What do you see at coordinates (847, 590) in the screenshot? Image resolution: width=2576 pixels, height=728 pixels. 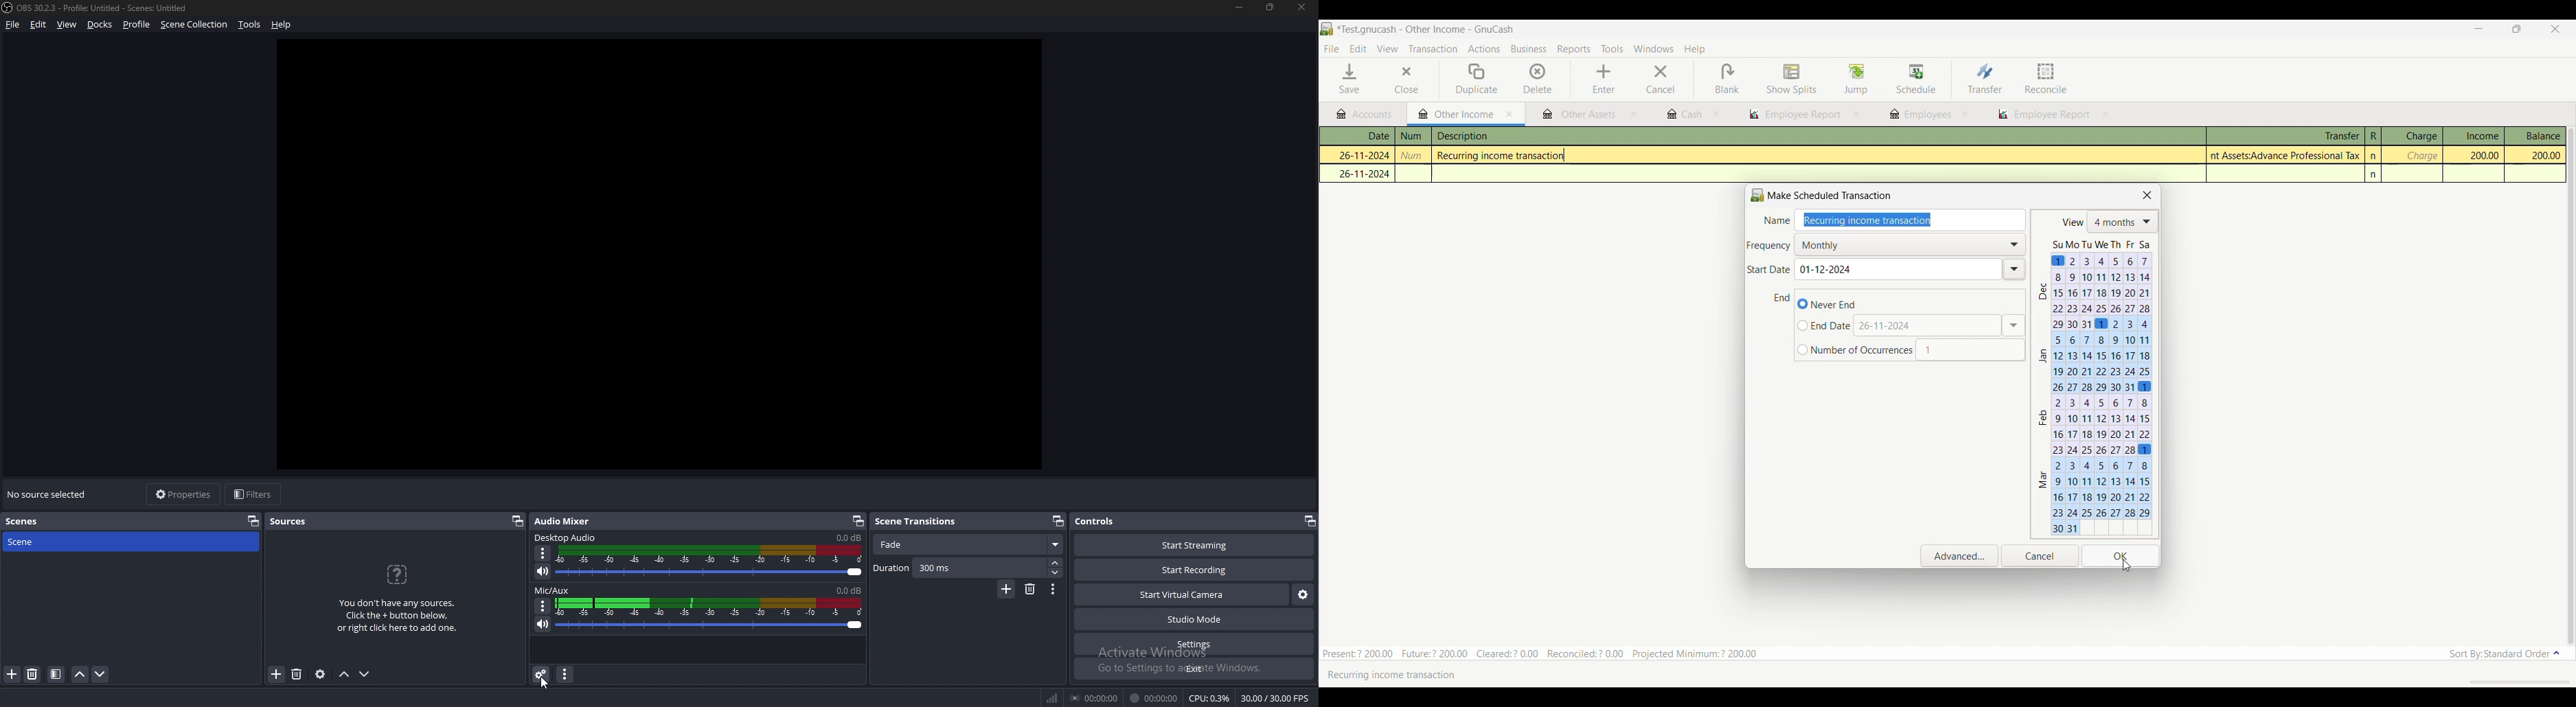 I see `mic/aux sound` at bounding box center [847, 590].